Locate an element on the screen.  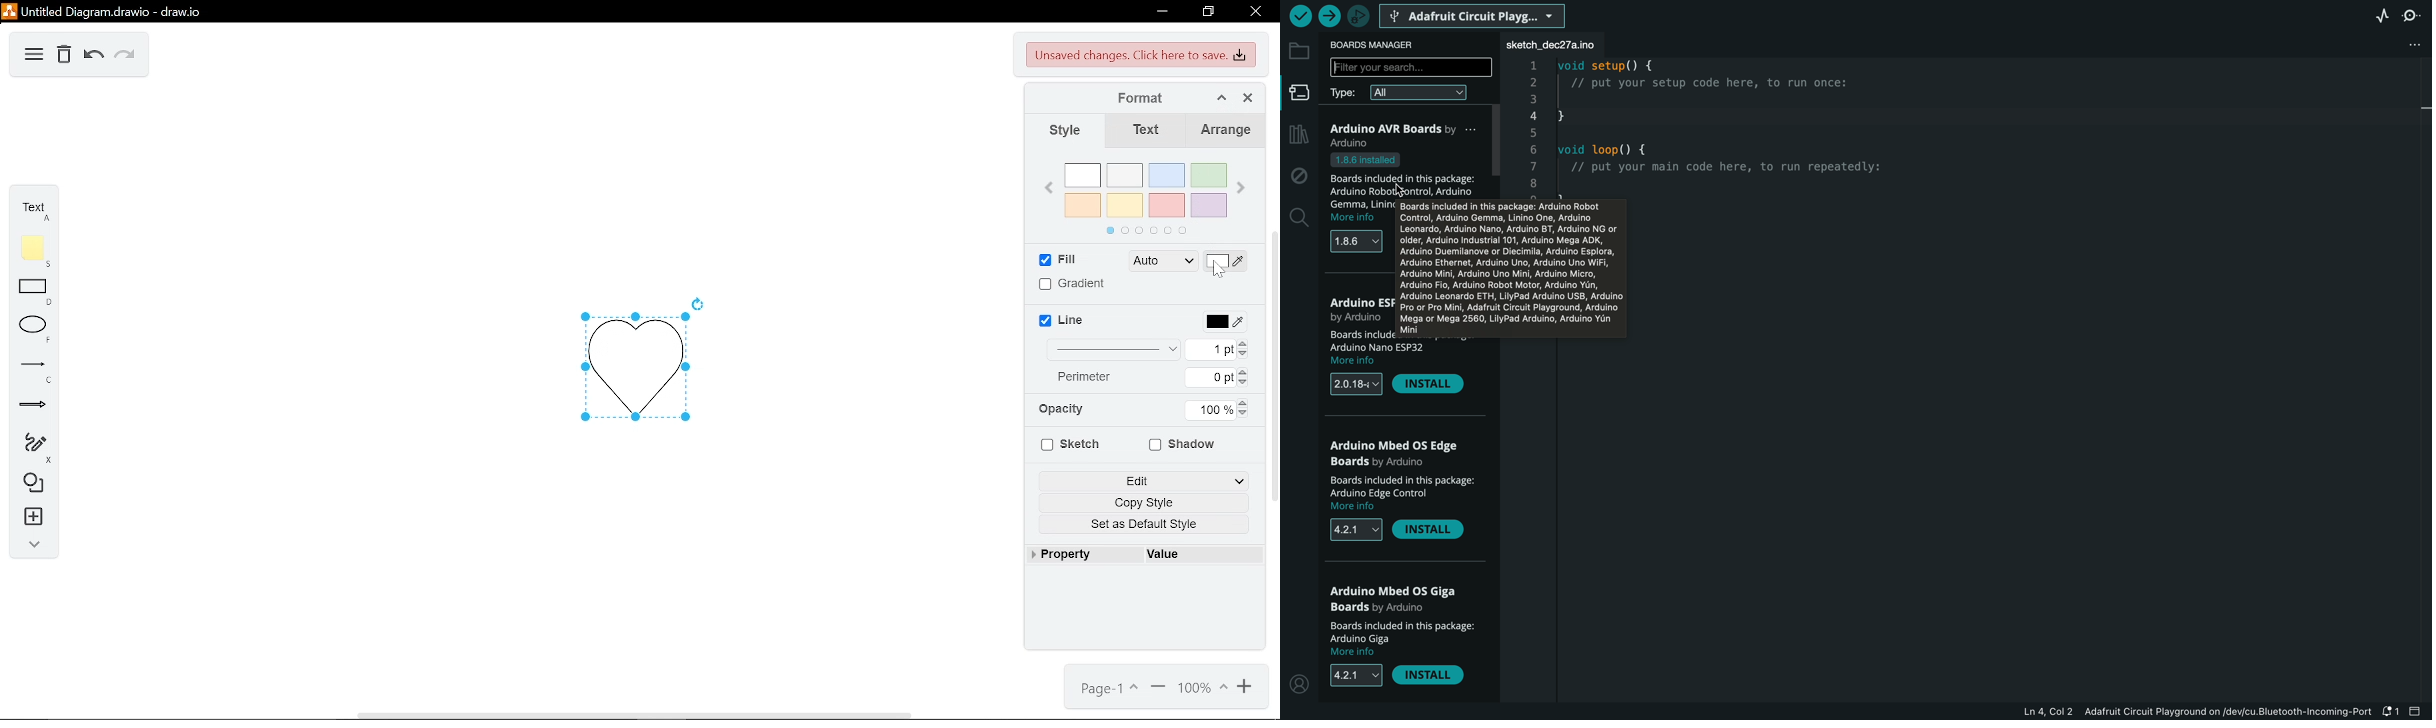
freehand is located at coordinates (32, 448).